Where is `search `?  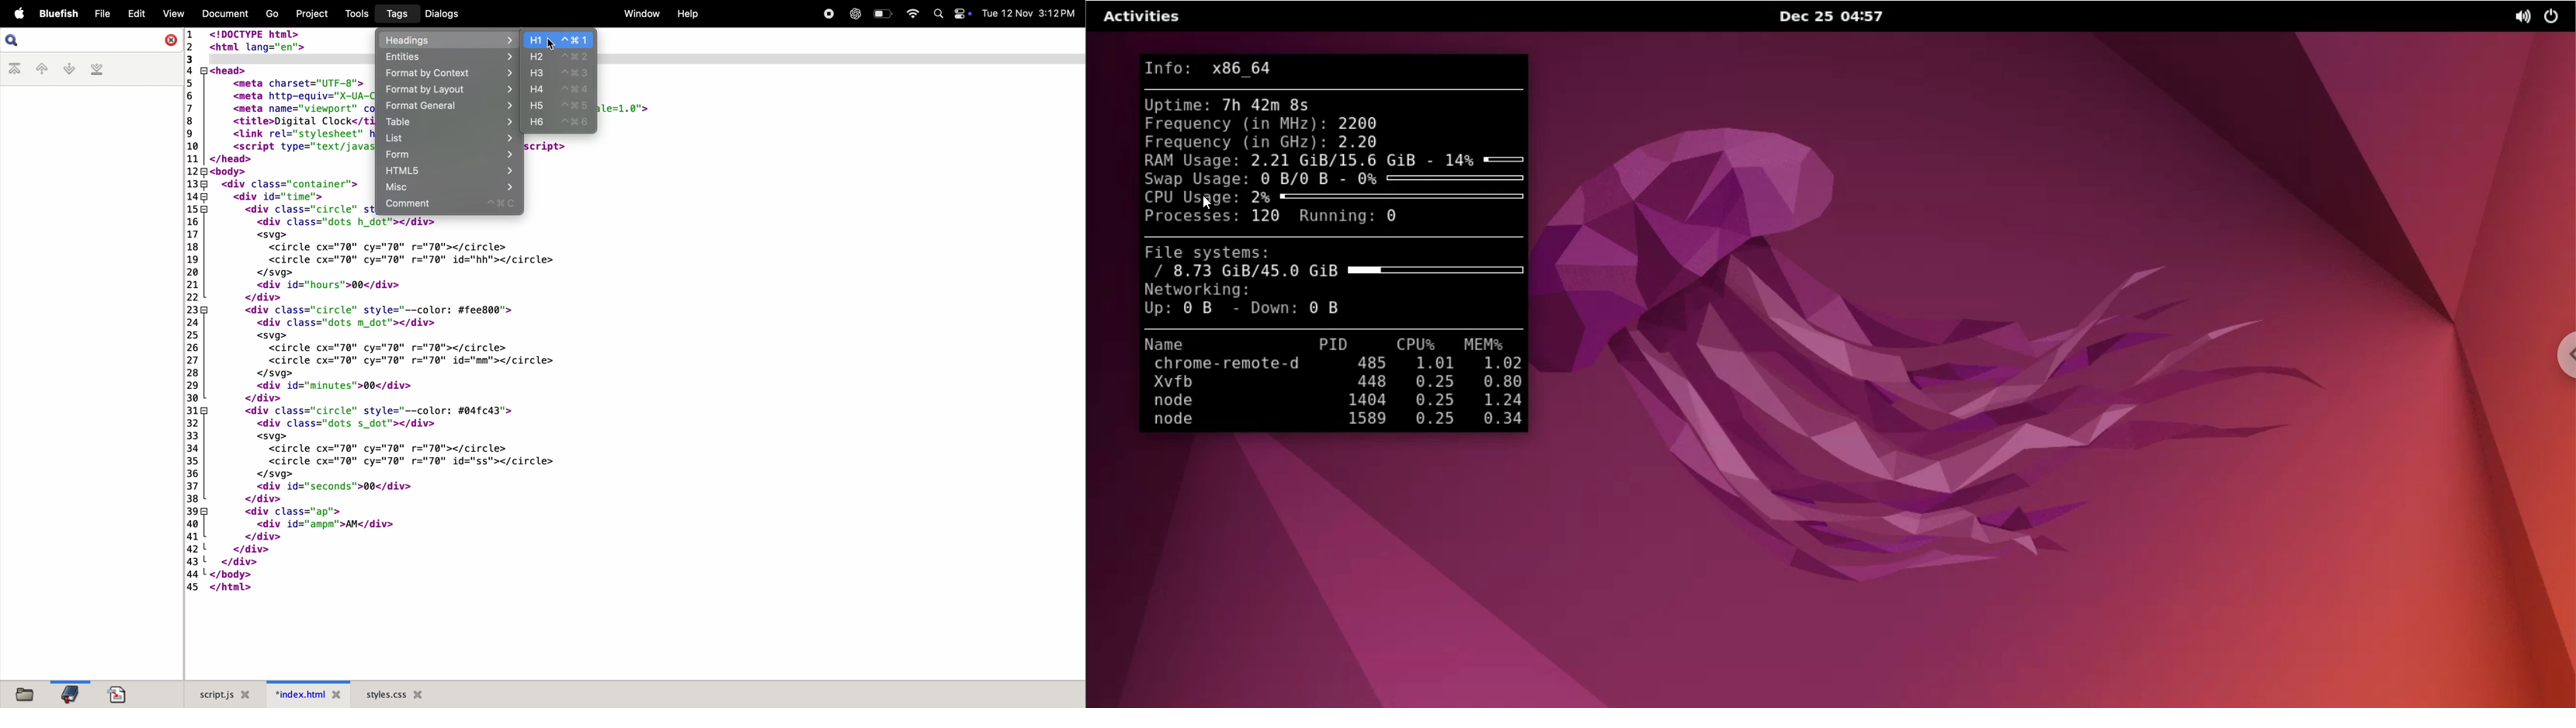 search  is located at coordinates (93, 40).